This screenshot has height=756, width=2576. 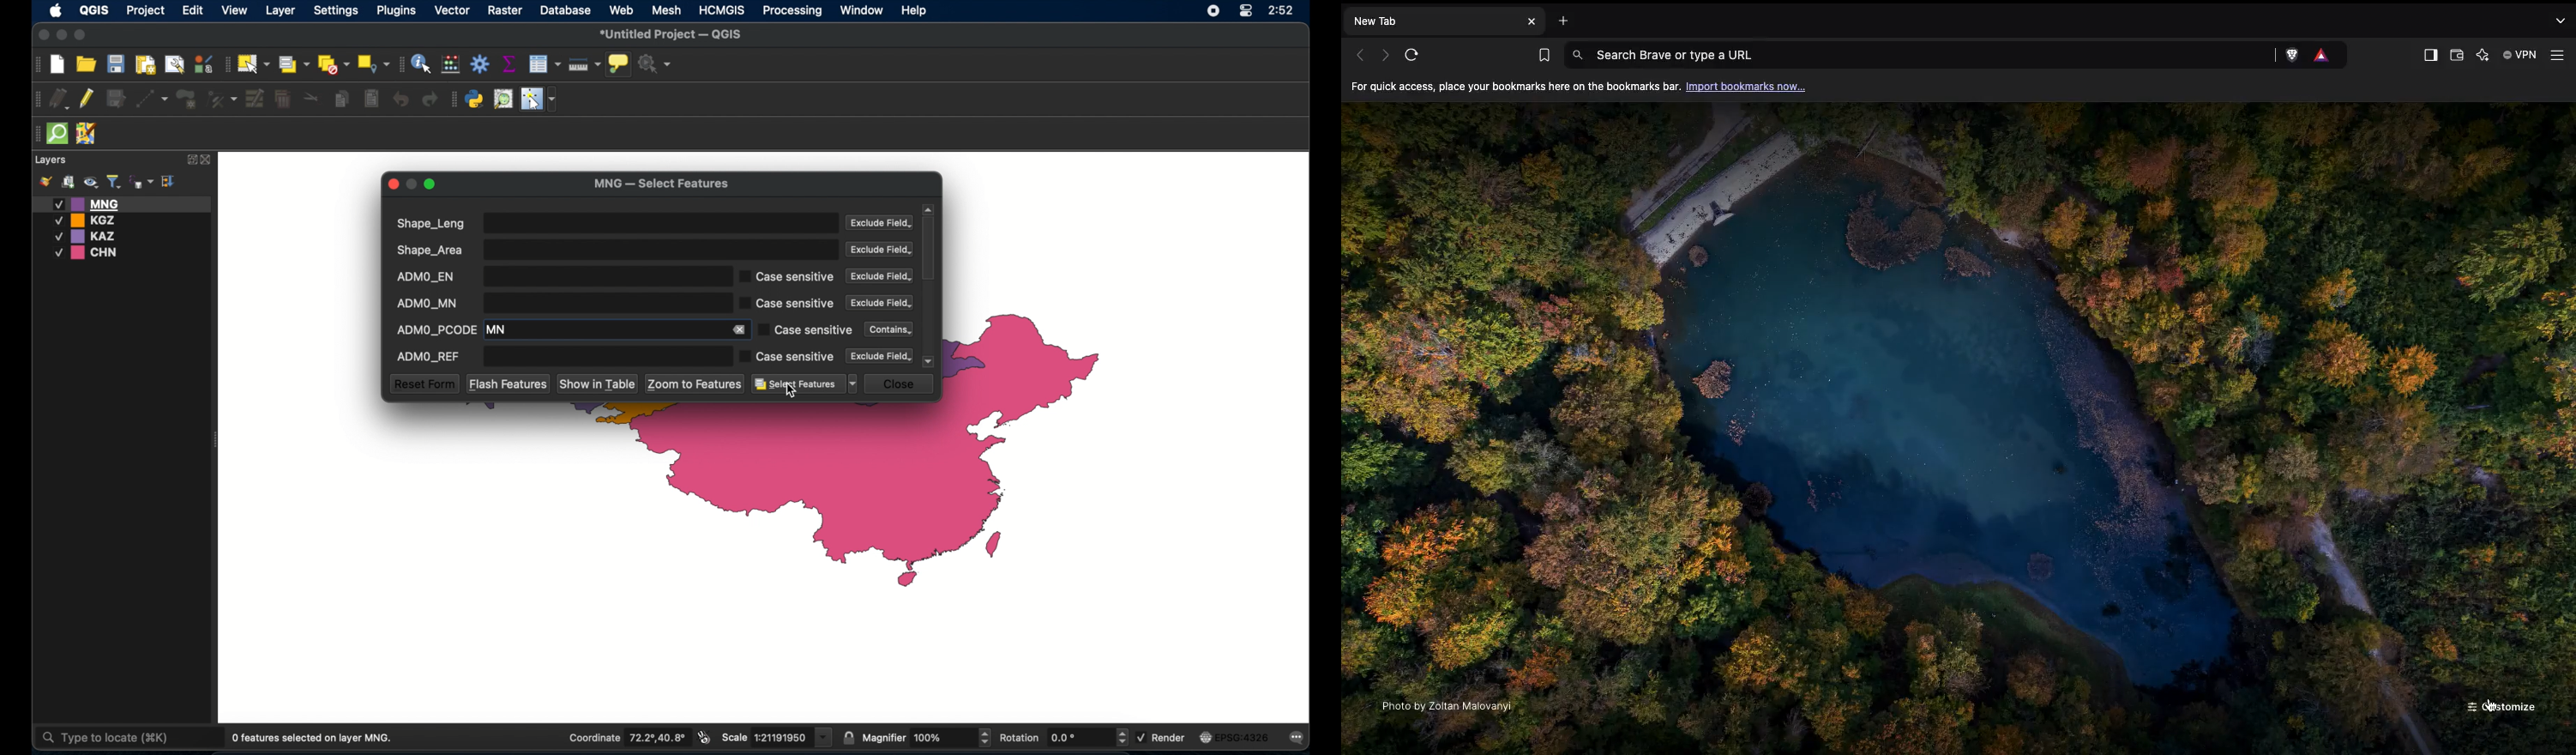 I want to click on CHN, so click(x=88, y=253).